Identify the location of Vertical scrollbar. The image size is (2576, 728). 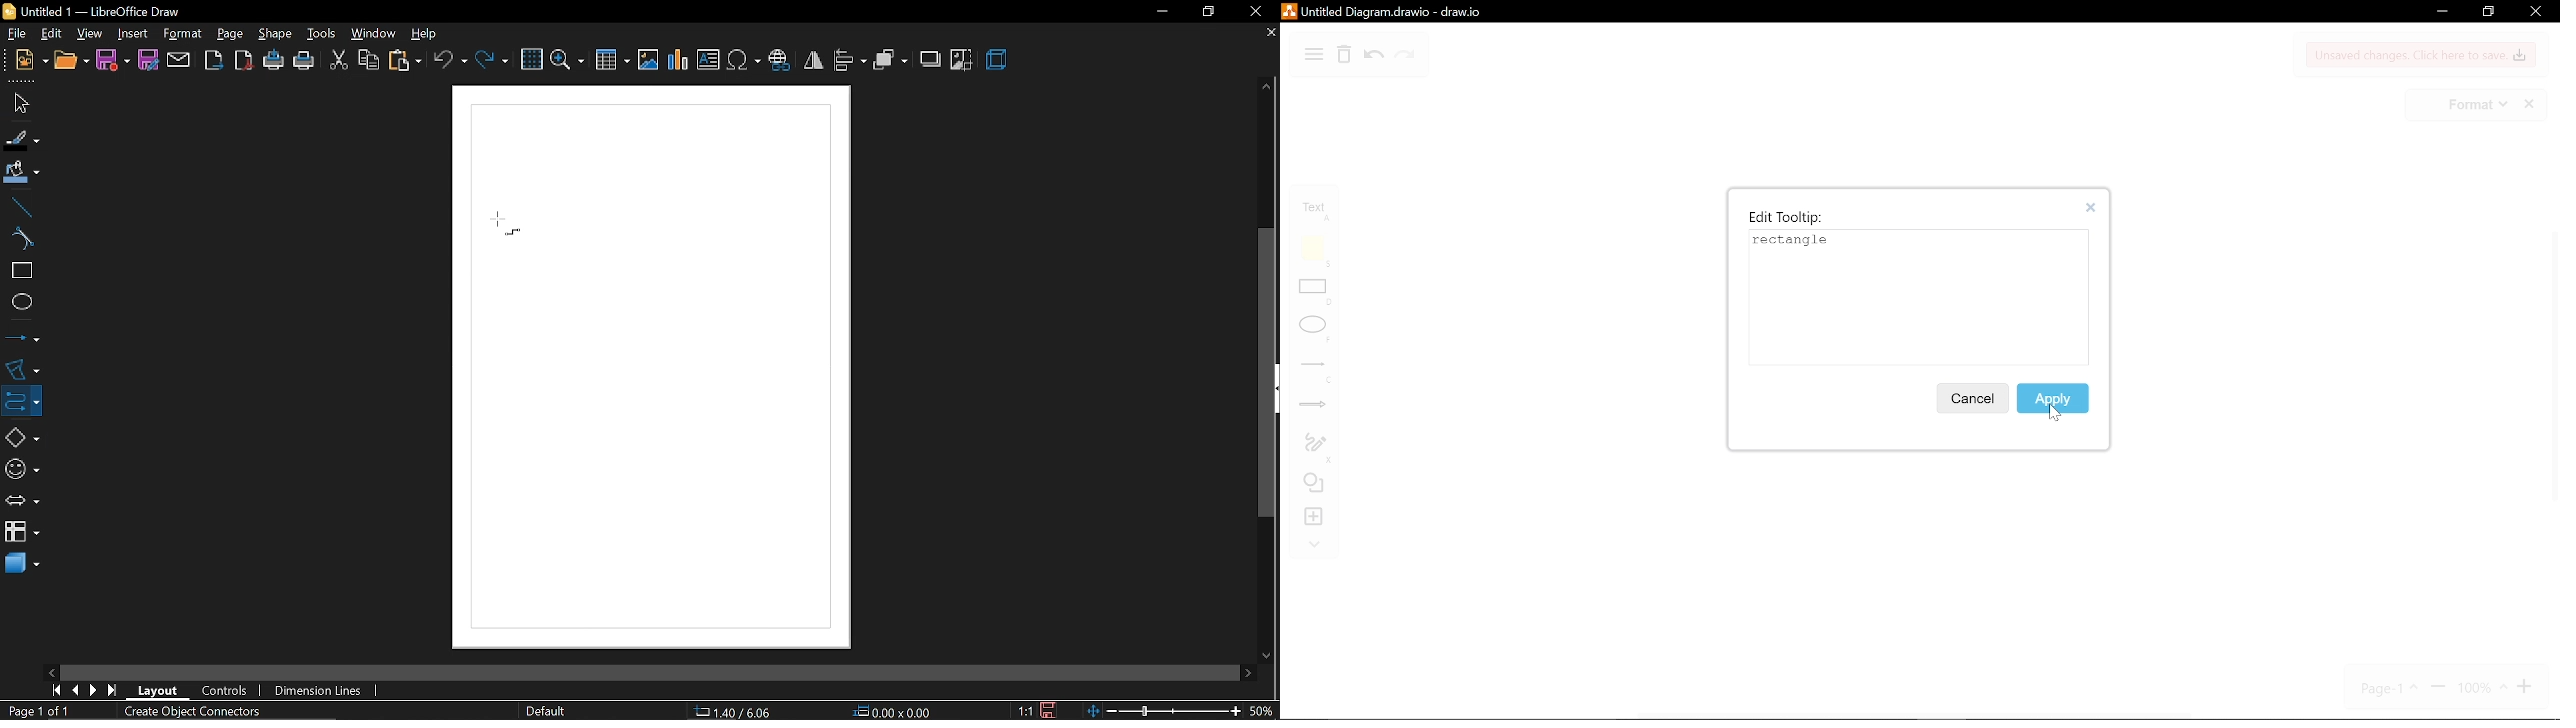
(1267, 374).